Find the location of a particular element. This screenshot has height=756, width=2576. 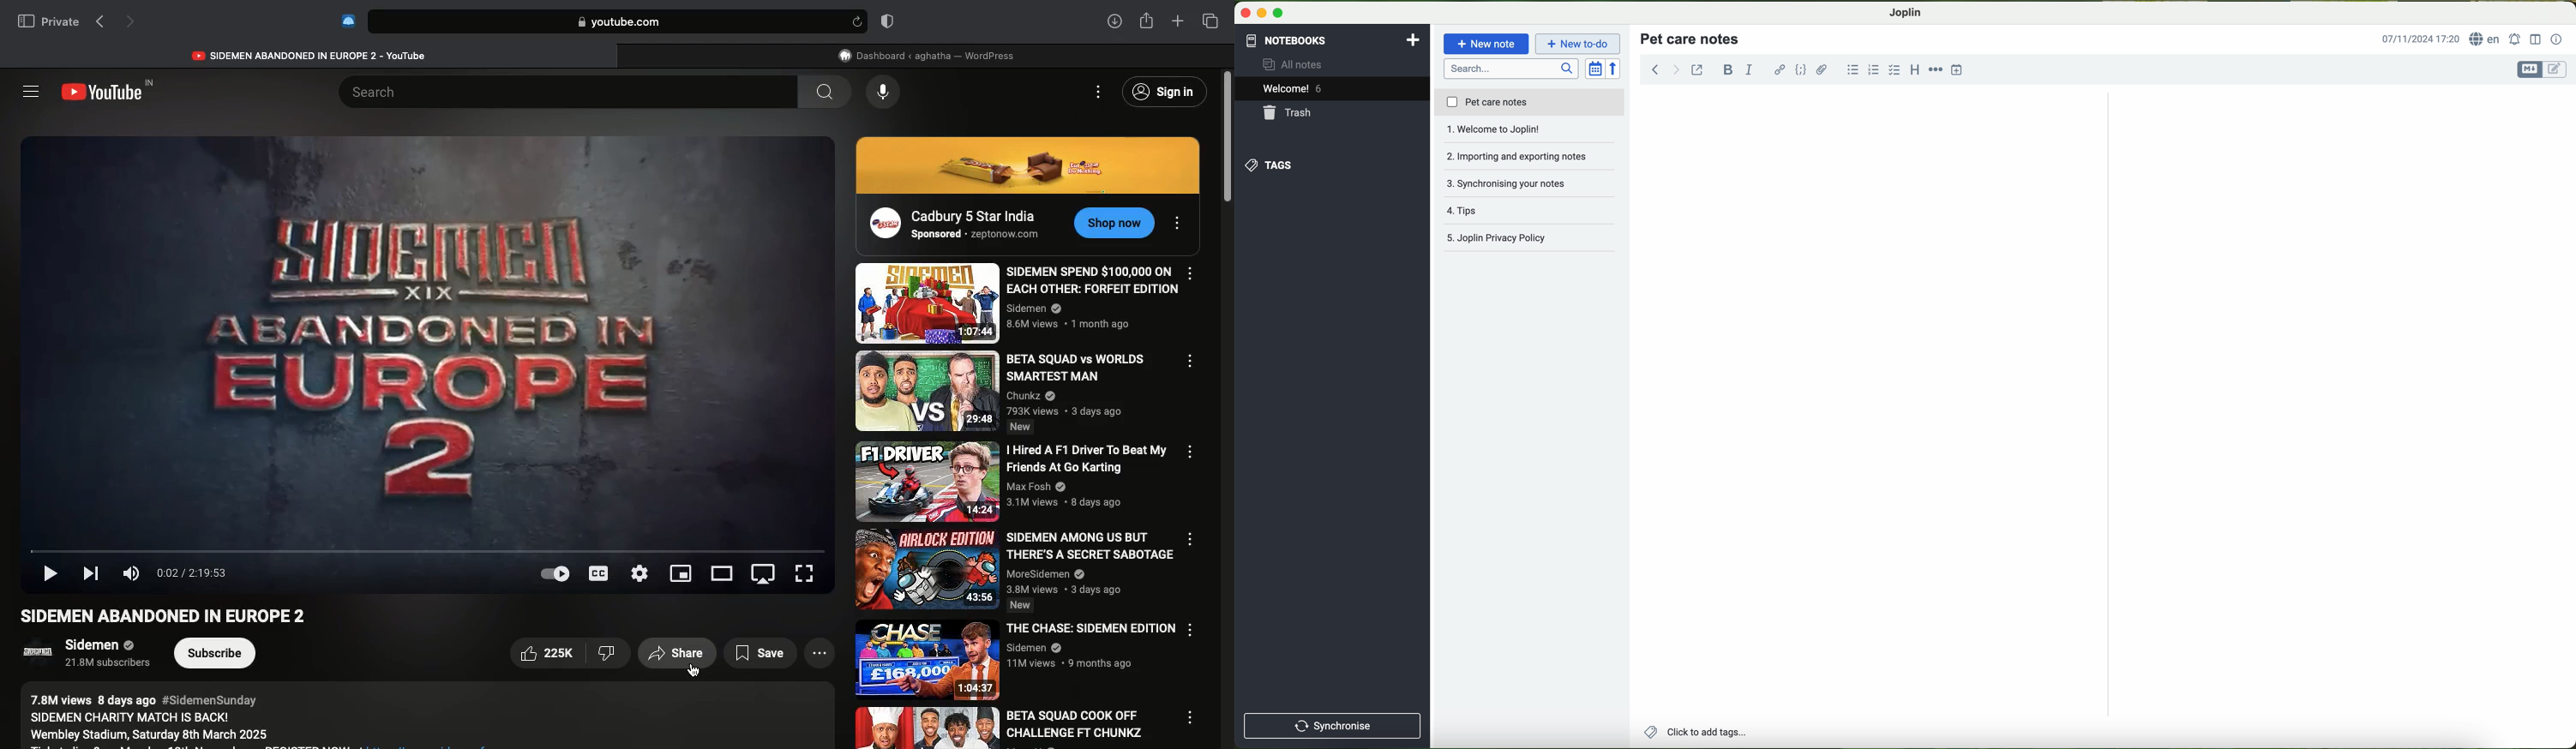

Theatre is located at coordinates (724, 574).